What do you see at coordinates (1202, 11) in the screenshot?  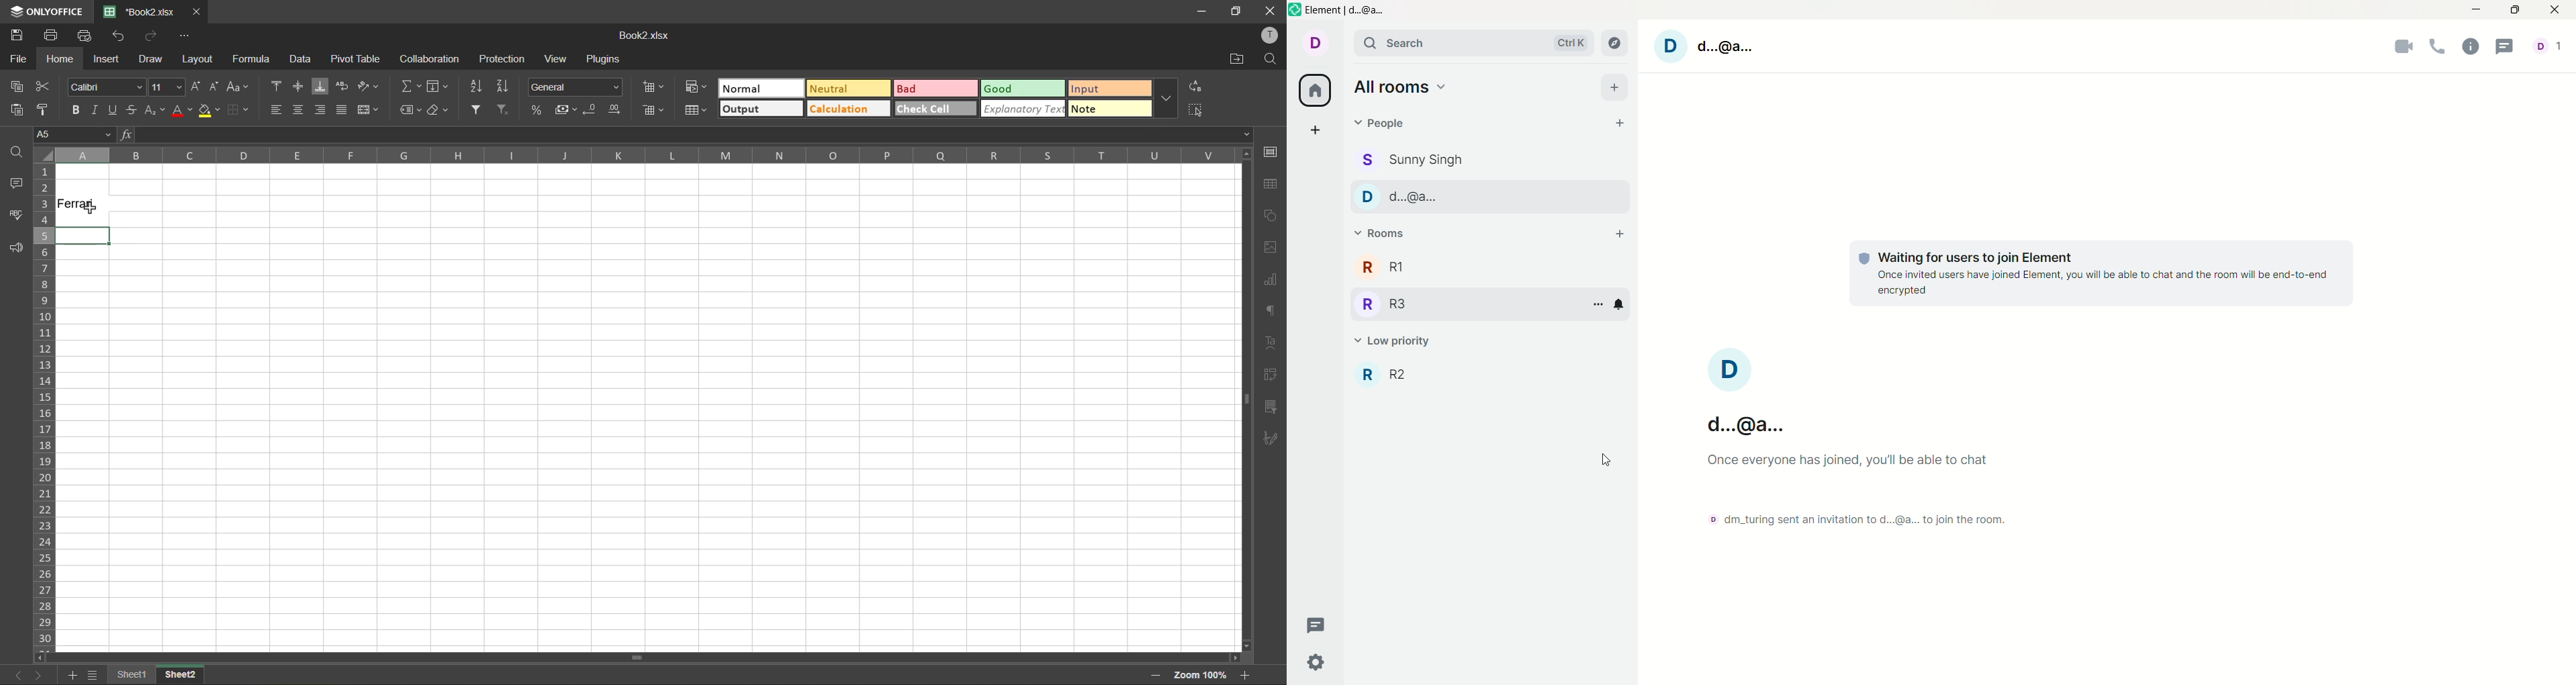 I see `minimize` at bounding box center [1202, 11].